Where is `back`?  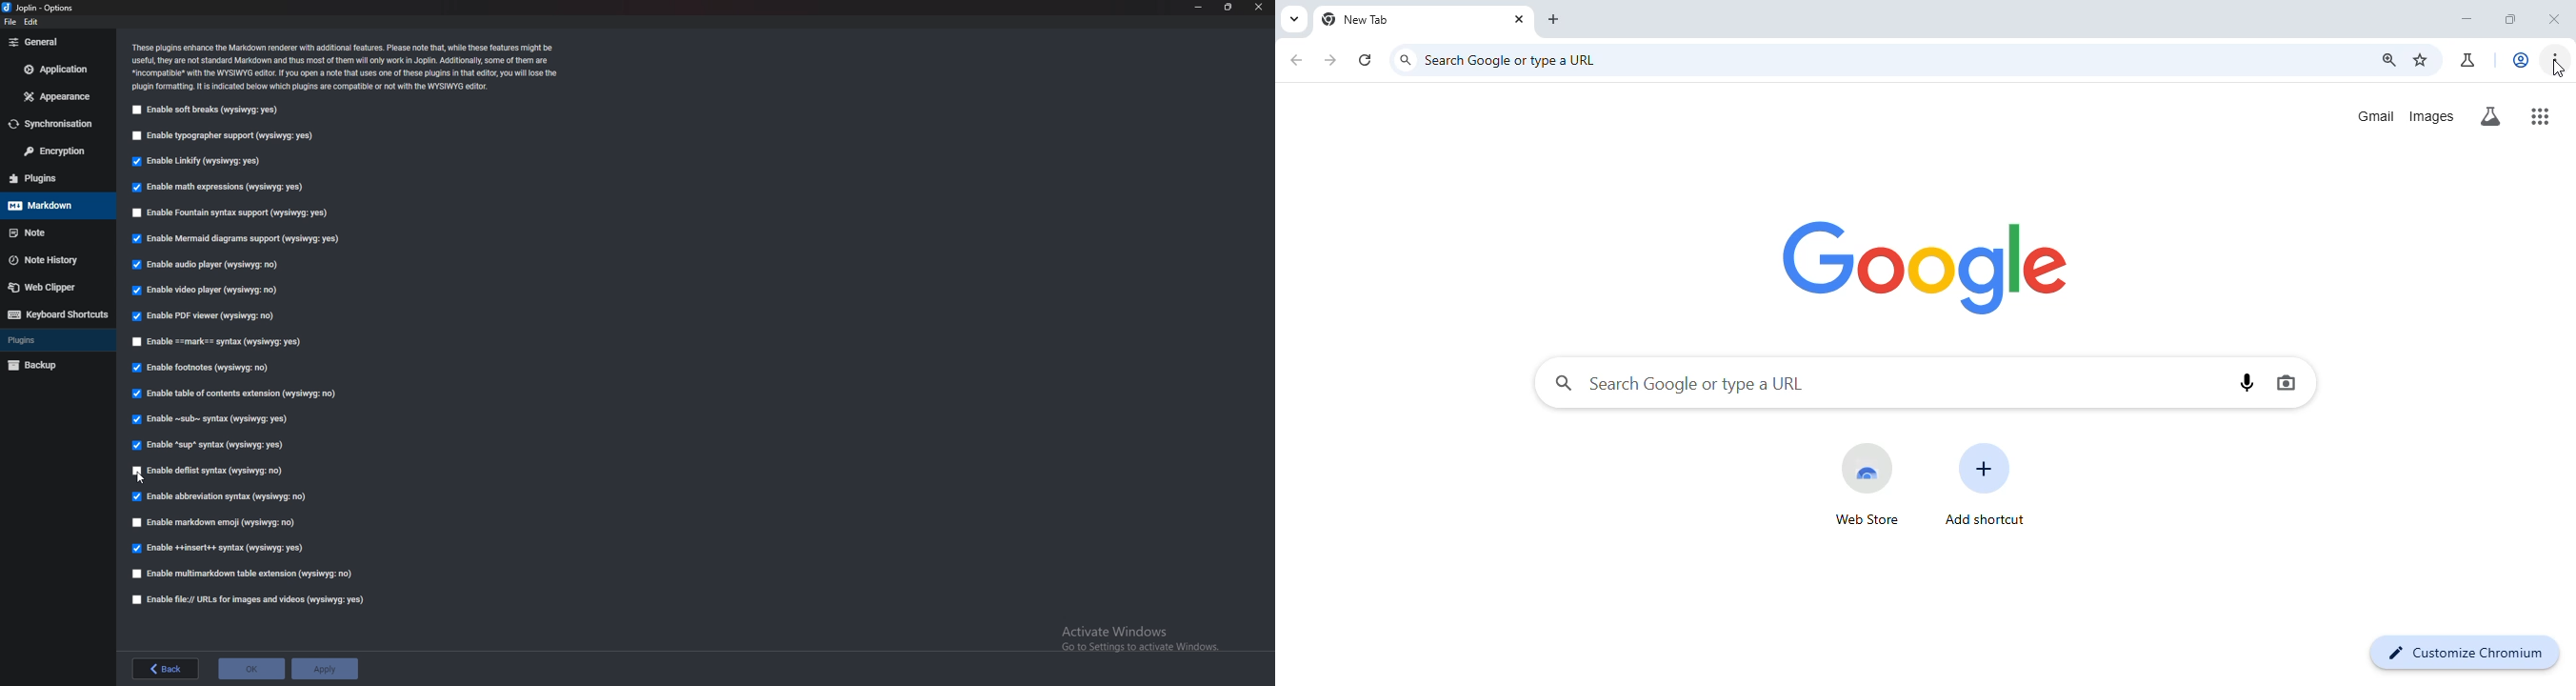
back is located at coordinates (167, 668).